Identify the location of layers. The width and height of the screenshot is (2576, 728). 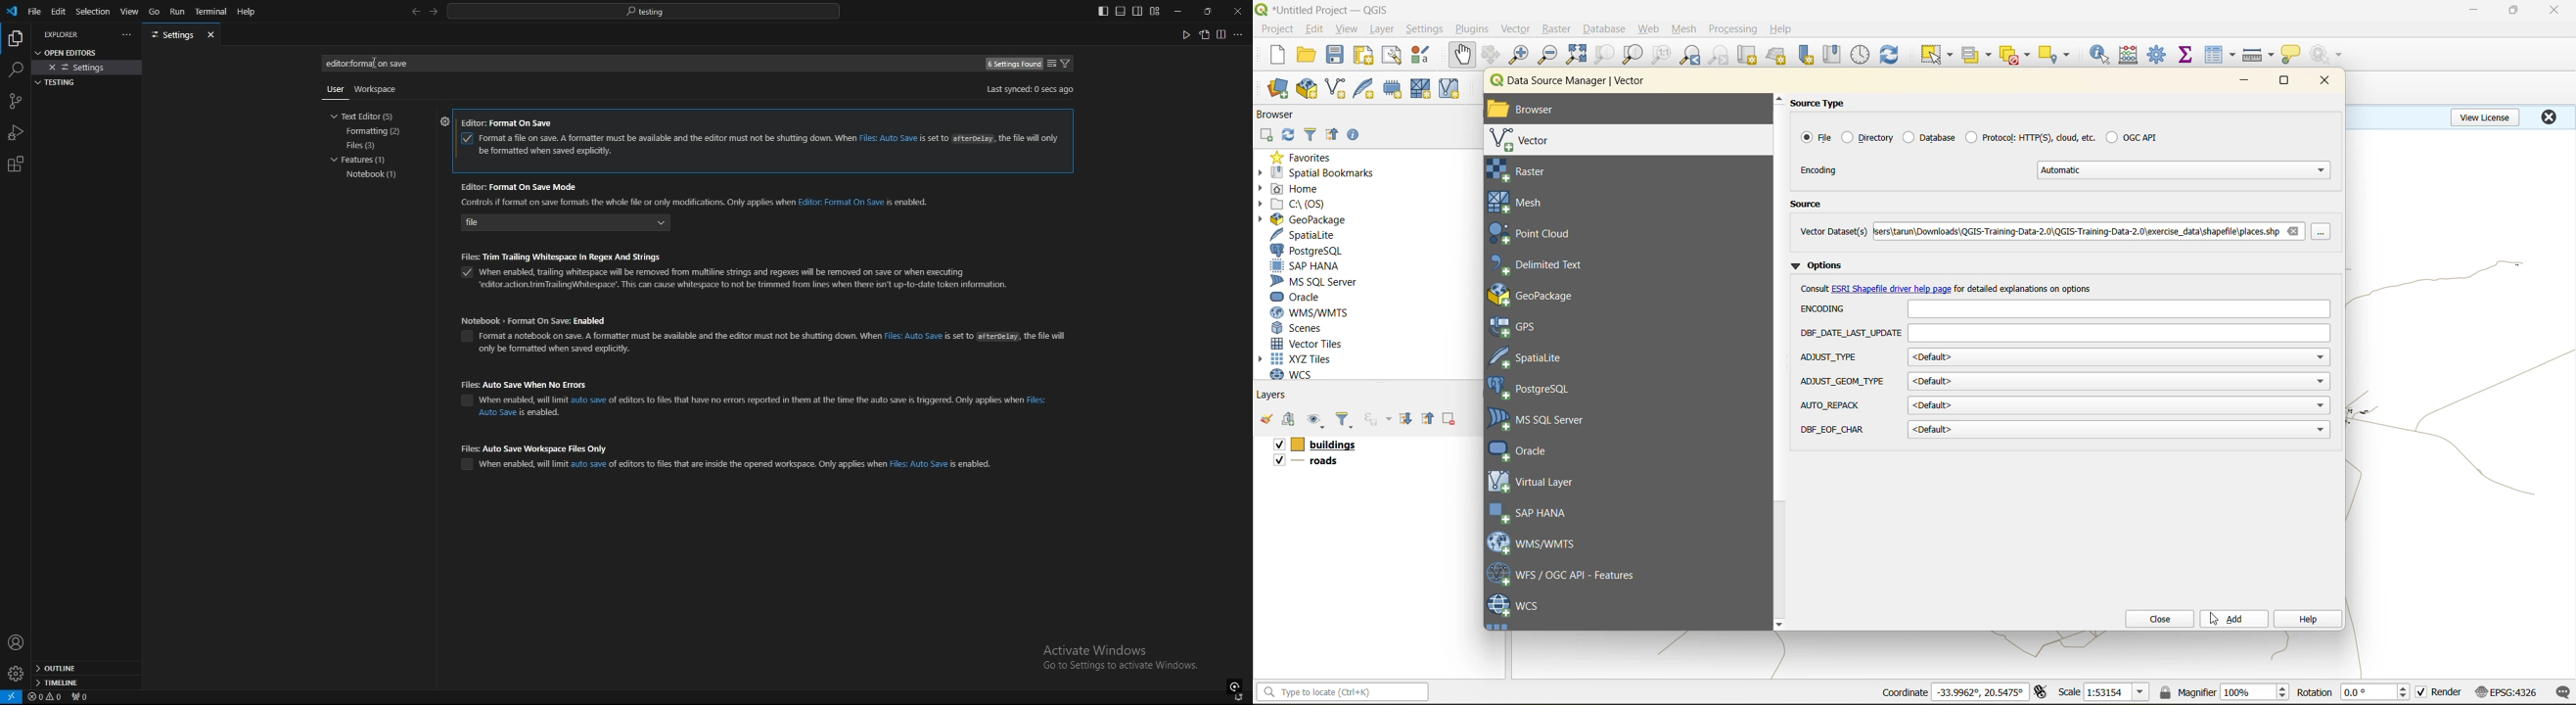
(1330, 445).